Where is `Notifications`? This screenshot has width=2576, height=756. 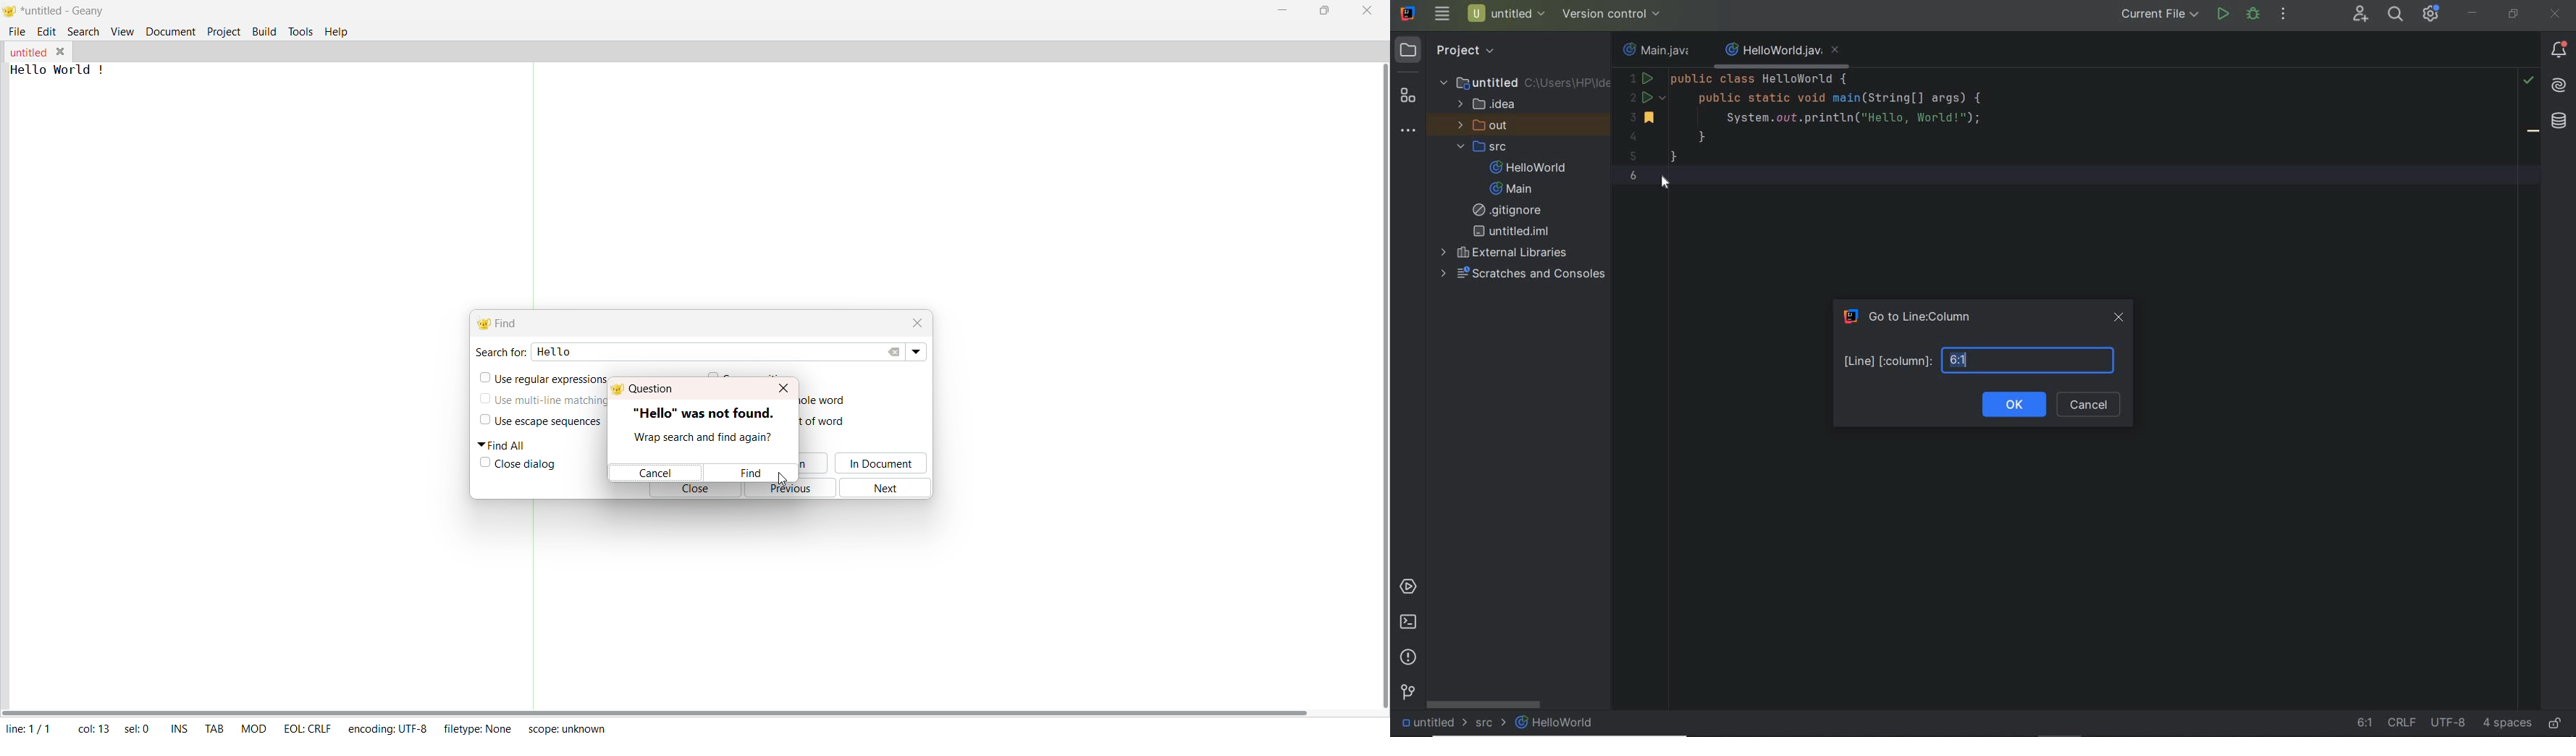 Notifications is located at coordinates (2559, 51).